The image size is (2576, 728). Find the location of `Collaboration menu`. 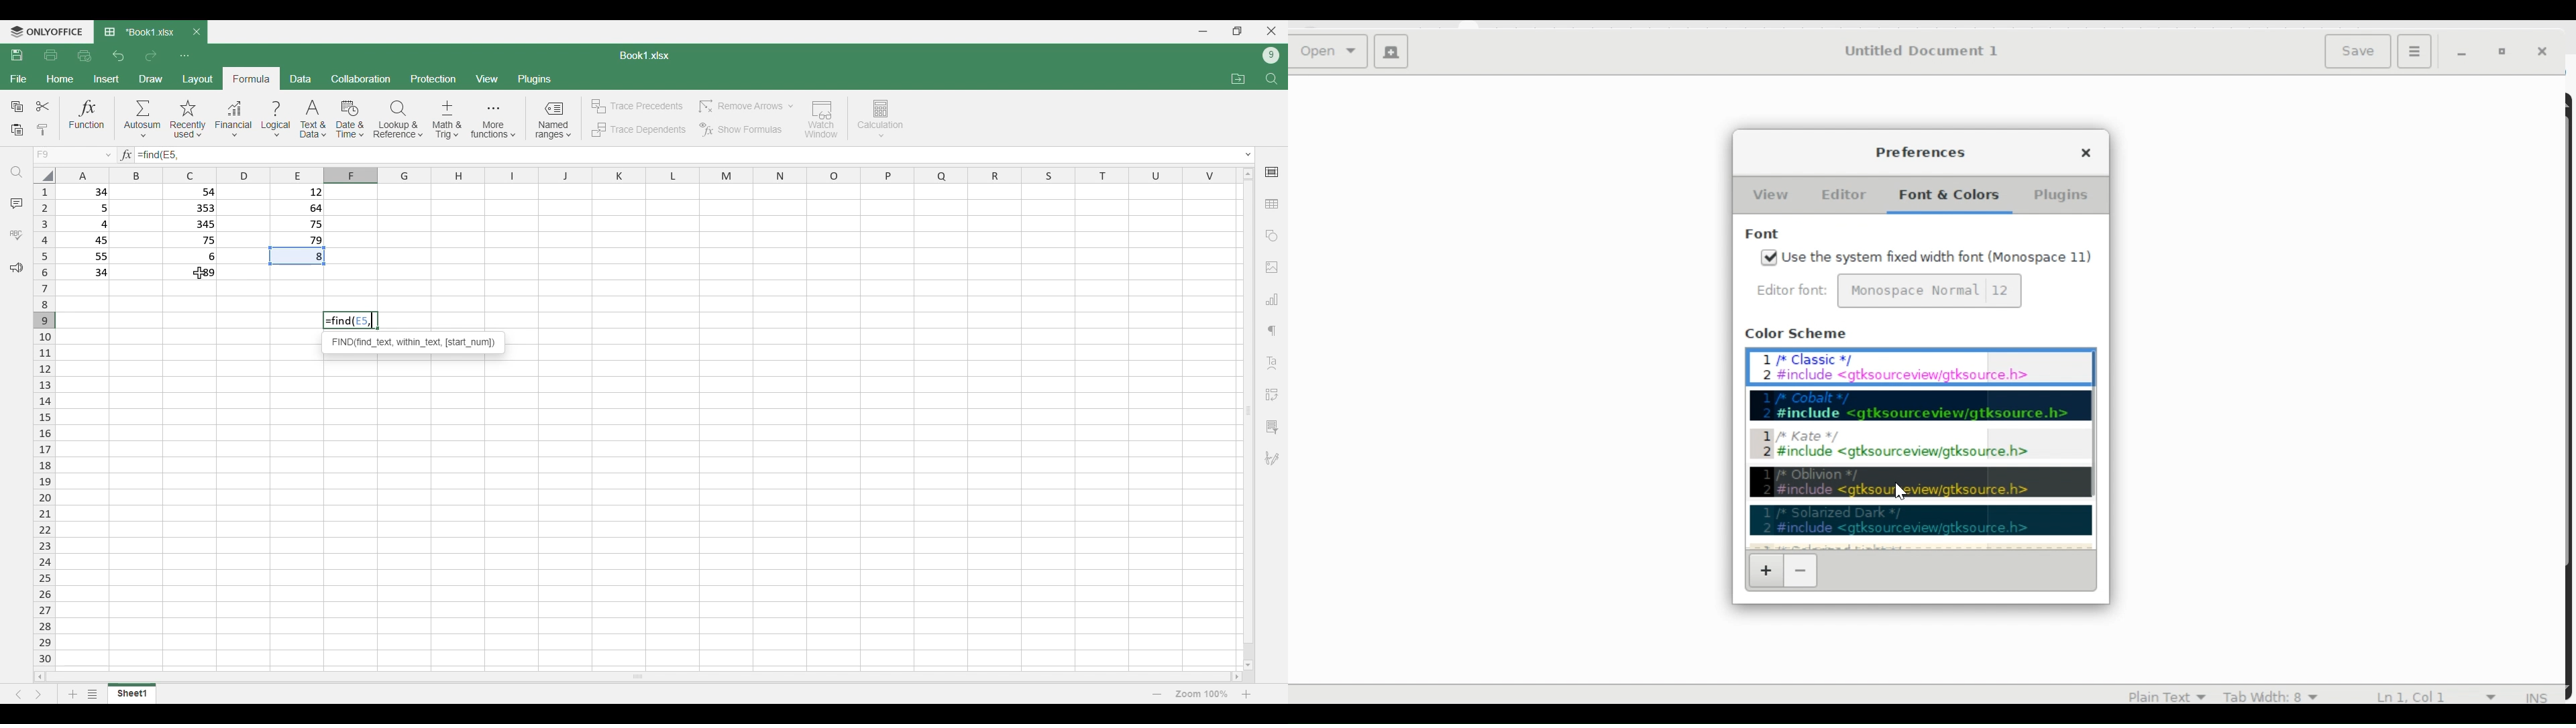

Collaboration menu is located at coordinates (362, 78).